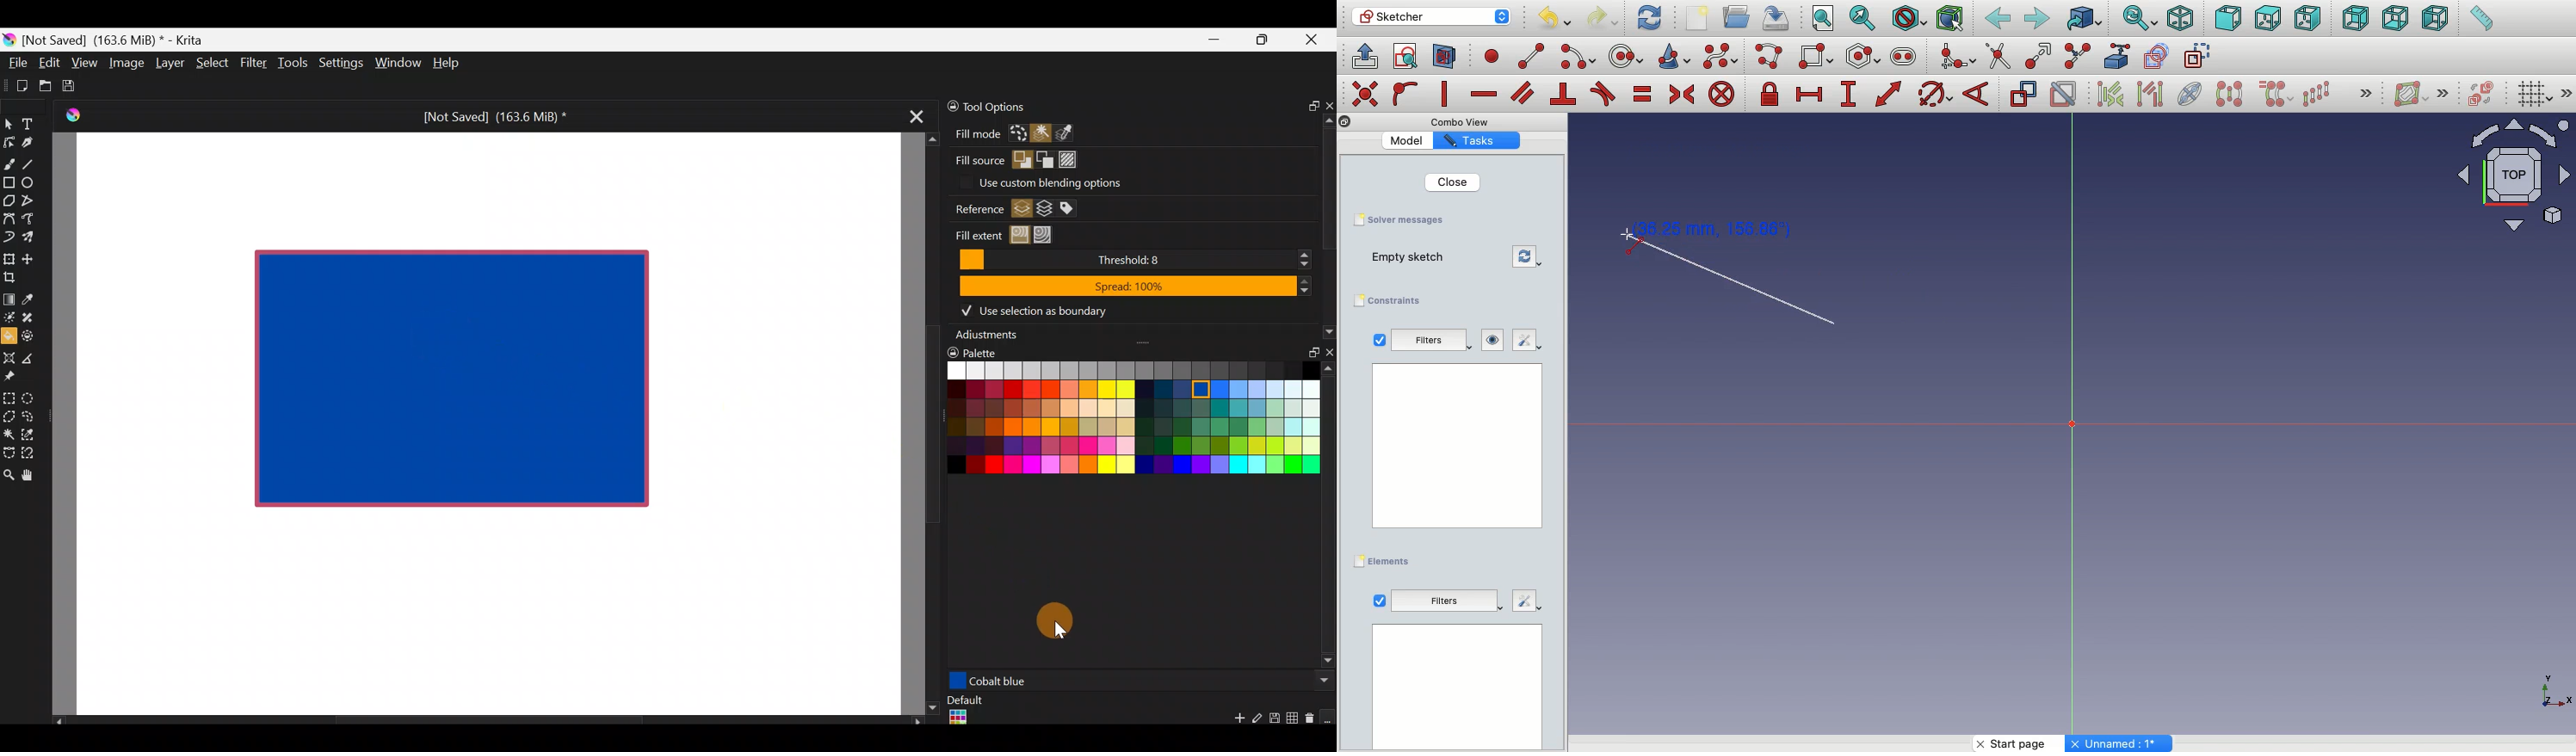 This screenshot has height=756, width=2576. Describe the element at coordinates (1721, 96) in the screenshot. I see `Constrain block` at that location.